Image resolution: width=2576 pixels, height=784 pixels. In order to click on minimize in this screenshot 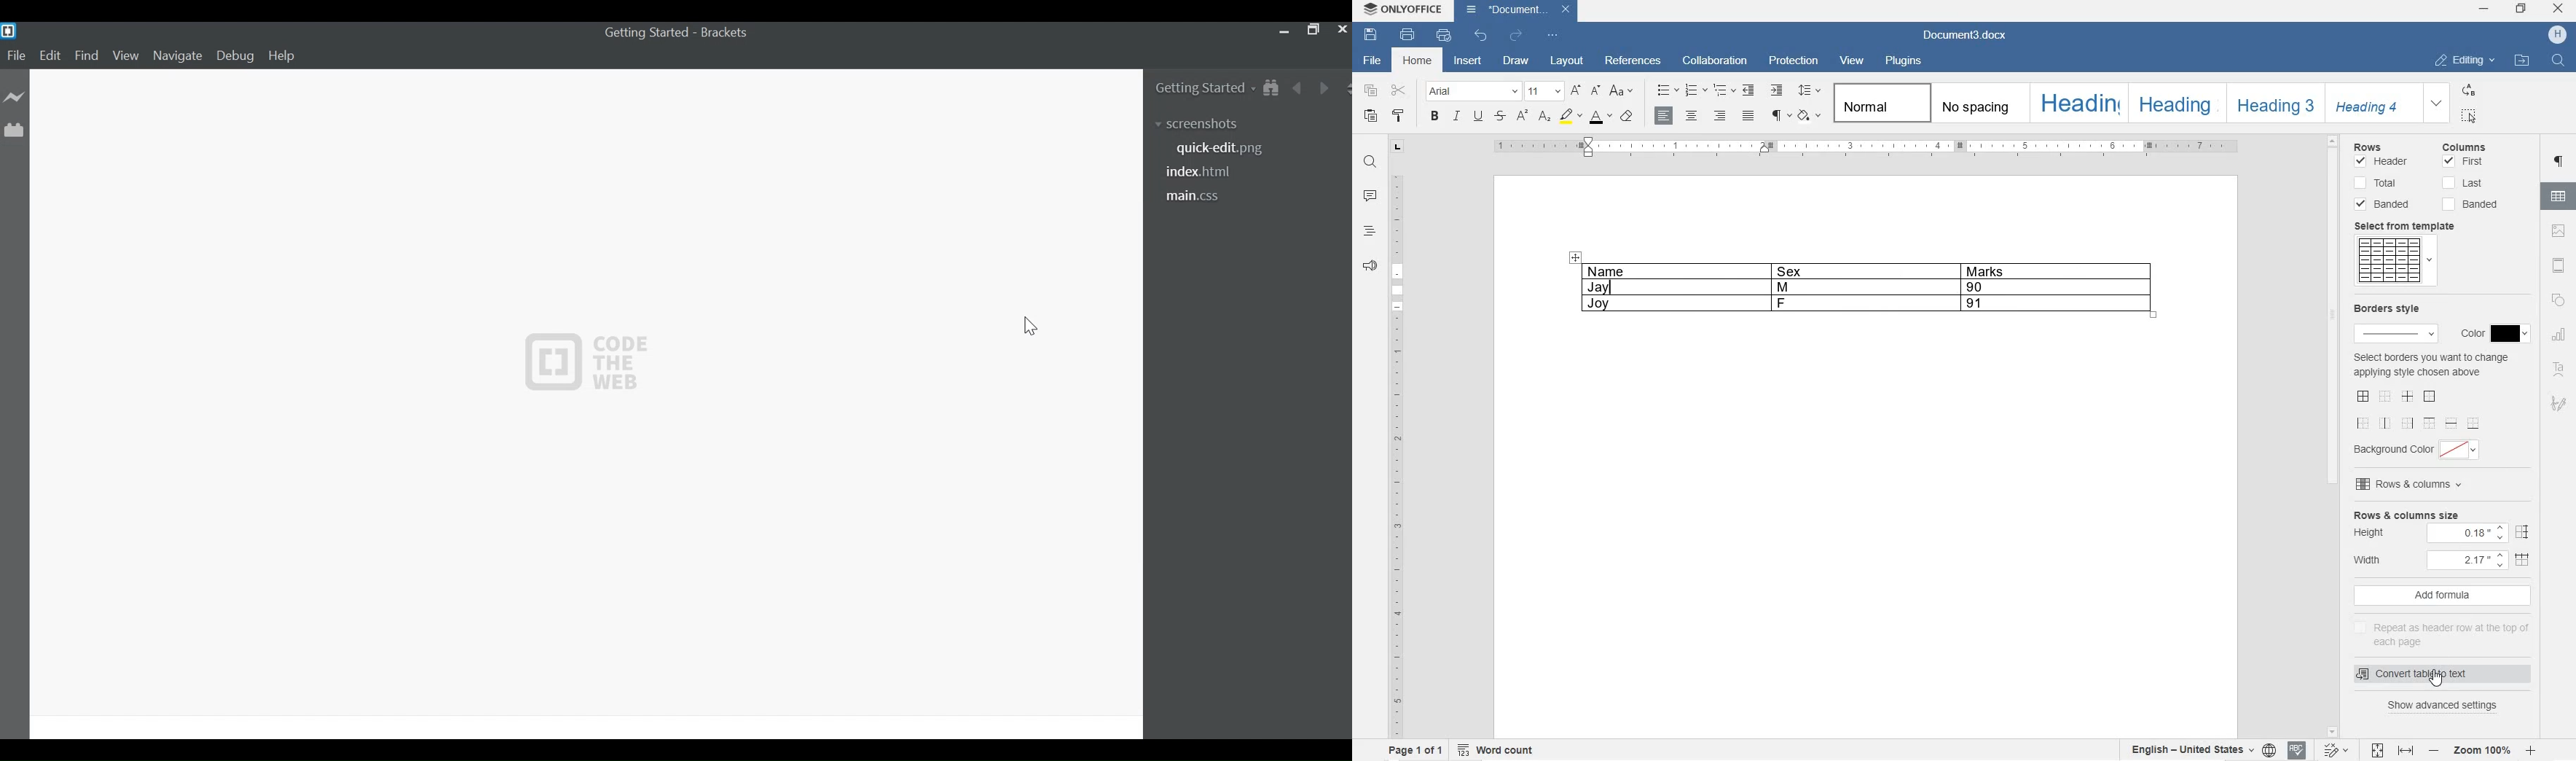, I will do `click(1284, 31)`.